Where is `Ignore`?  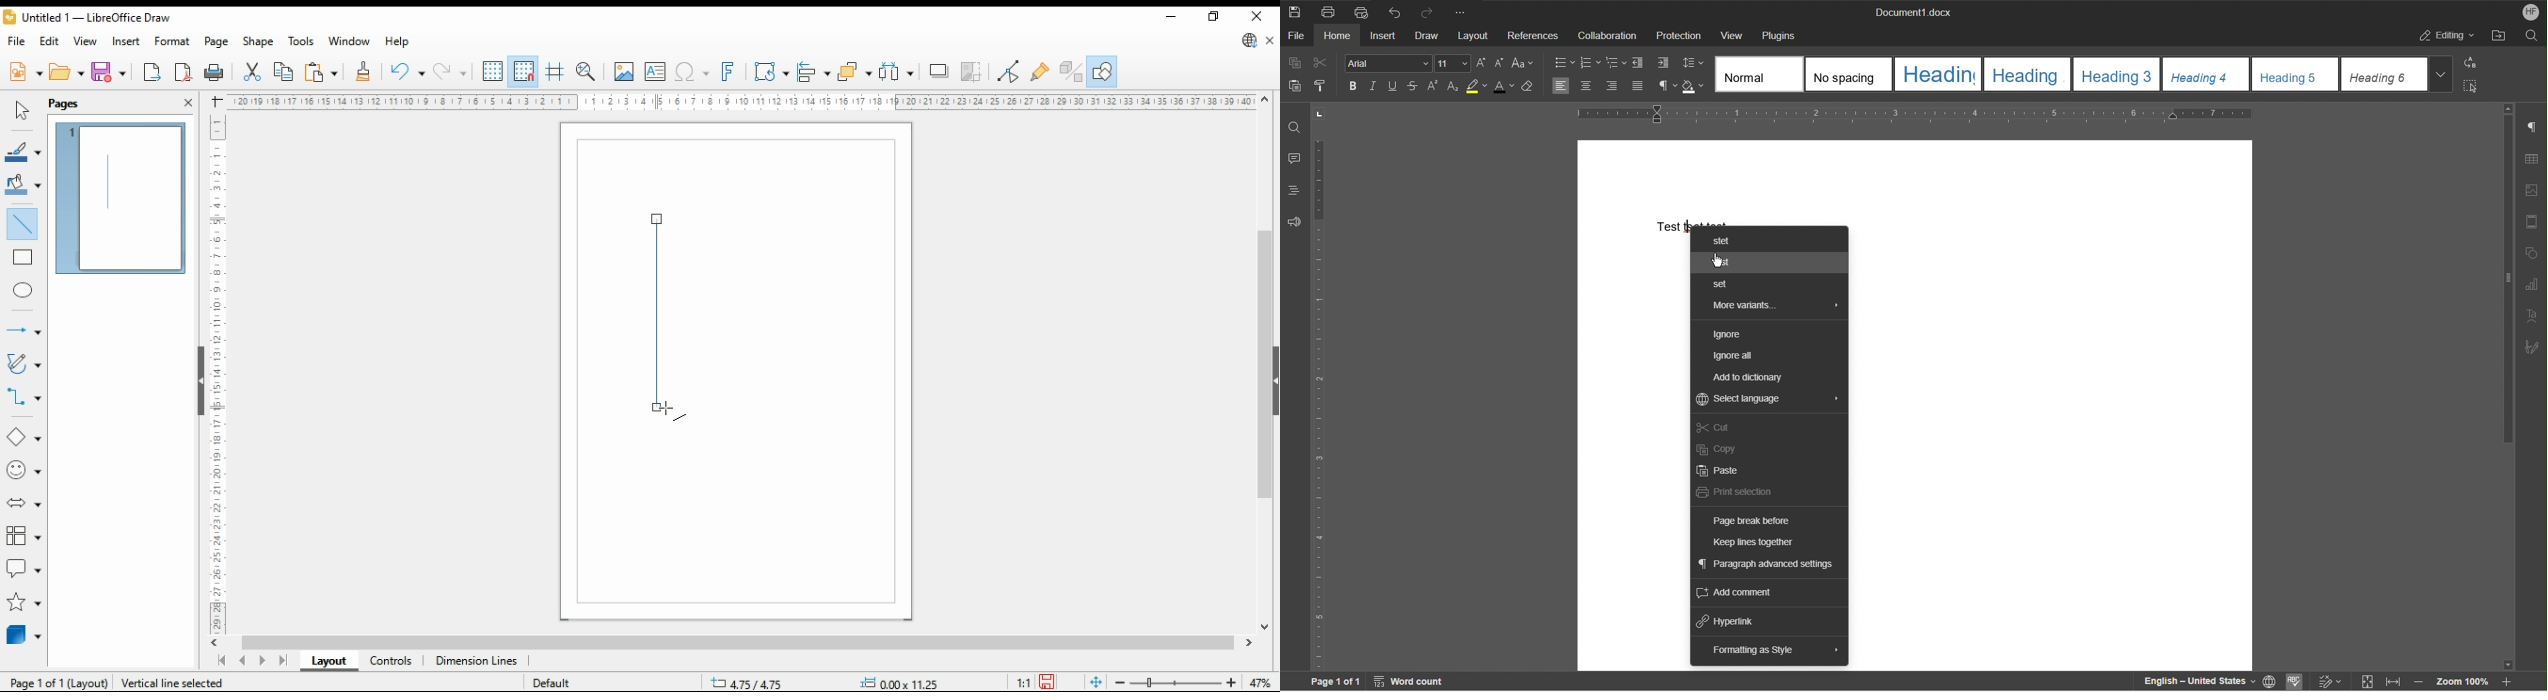 Ignore is located at coordinates (1732, 333).